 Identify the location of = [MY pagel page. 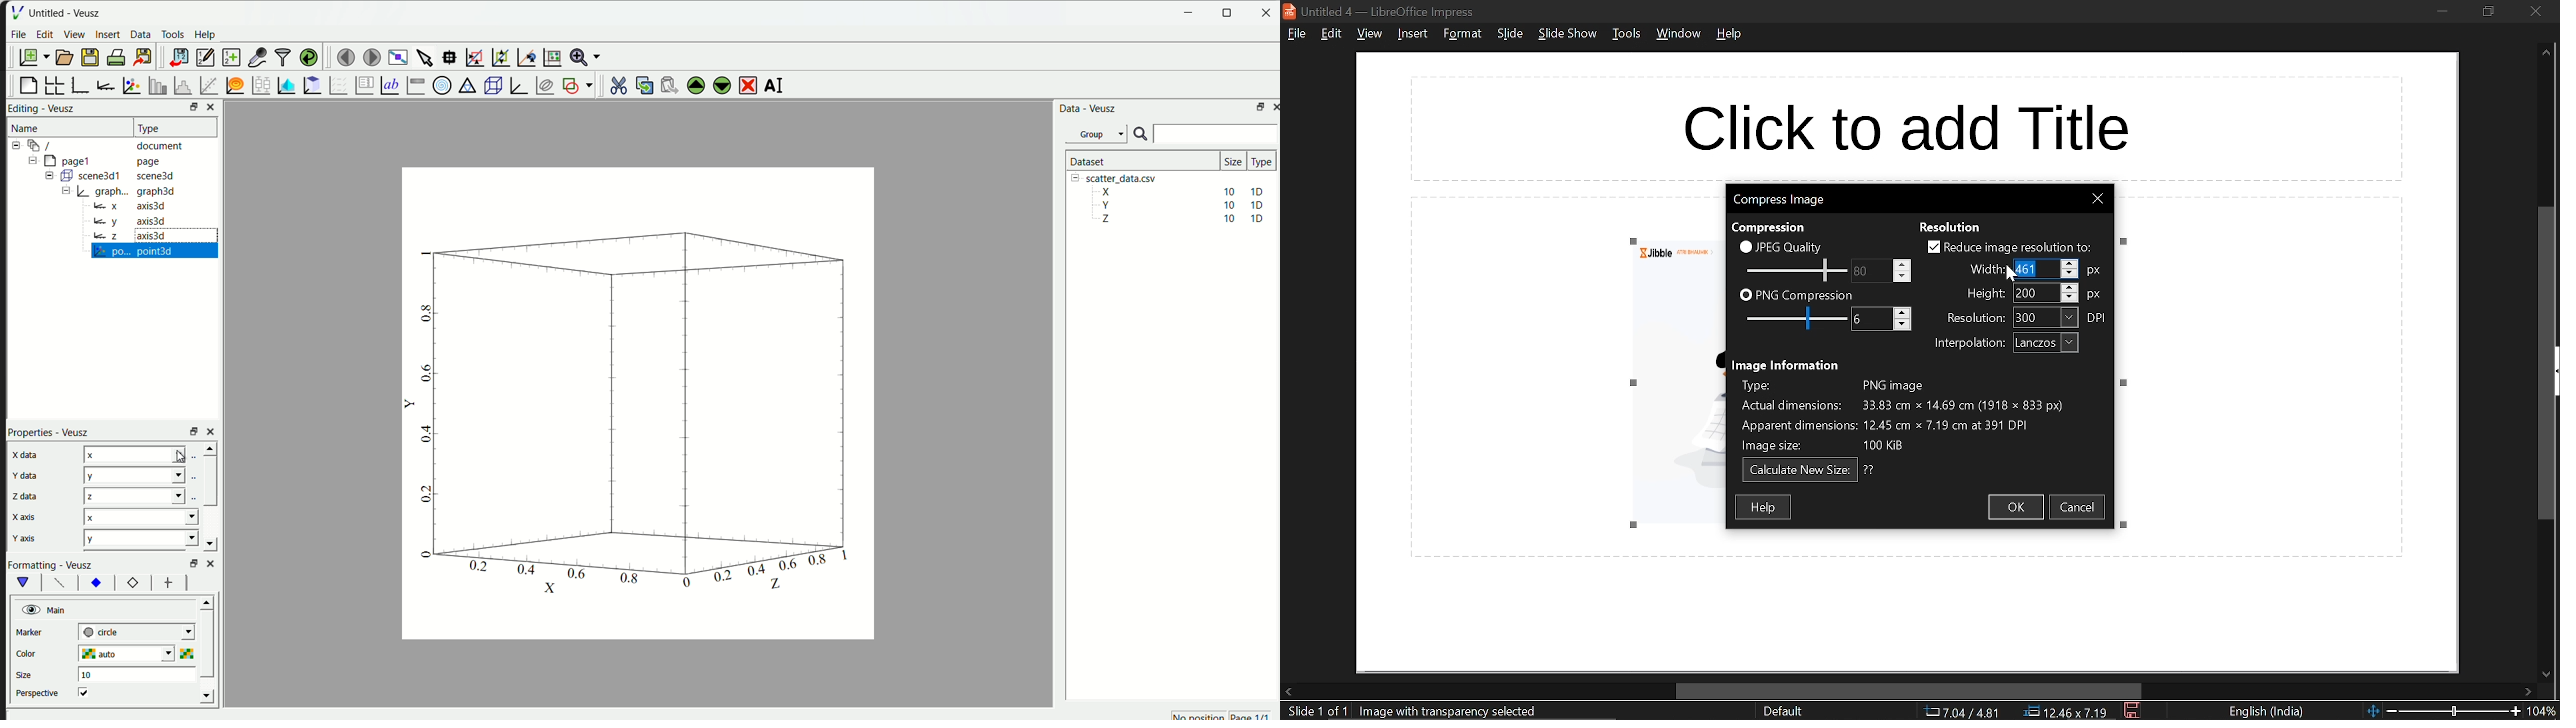
(103, 159).